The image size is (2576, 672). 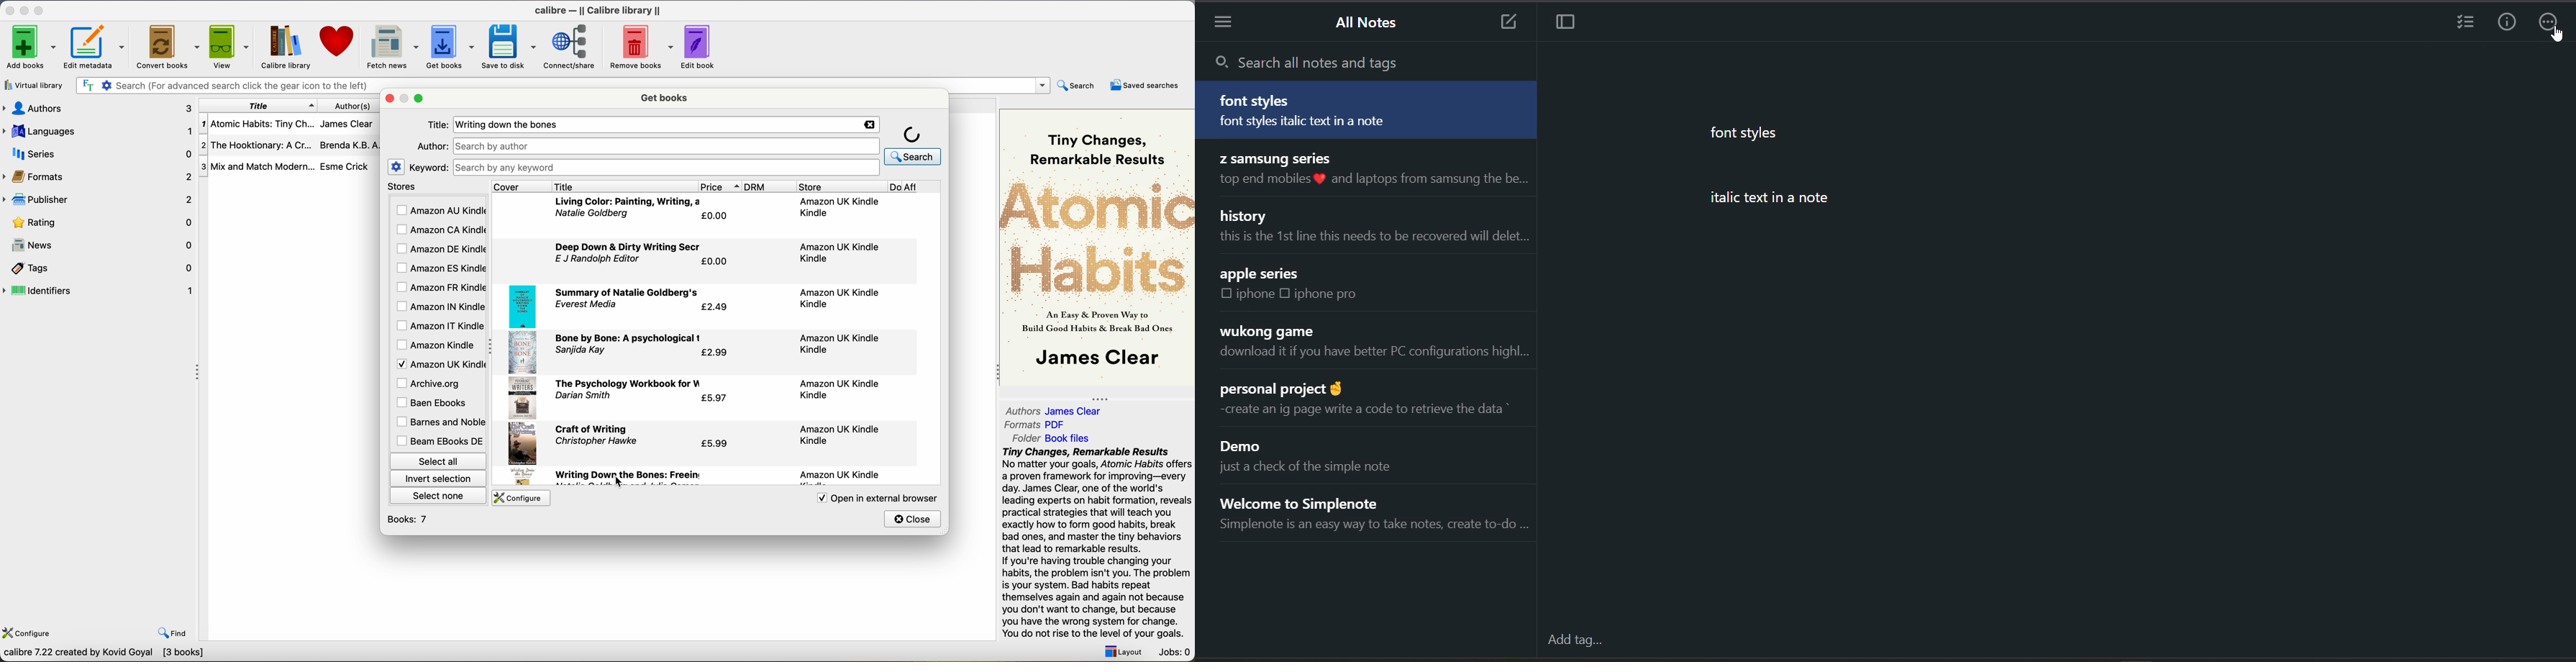 What do you see at coordinates (598, 10) in the screenshot?
I see `Calibre - ||Calibre library||` at bounding box center [598, 10].